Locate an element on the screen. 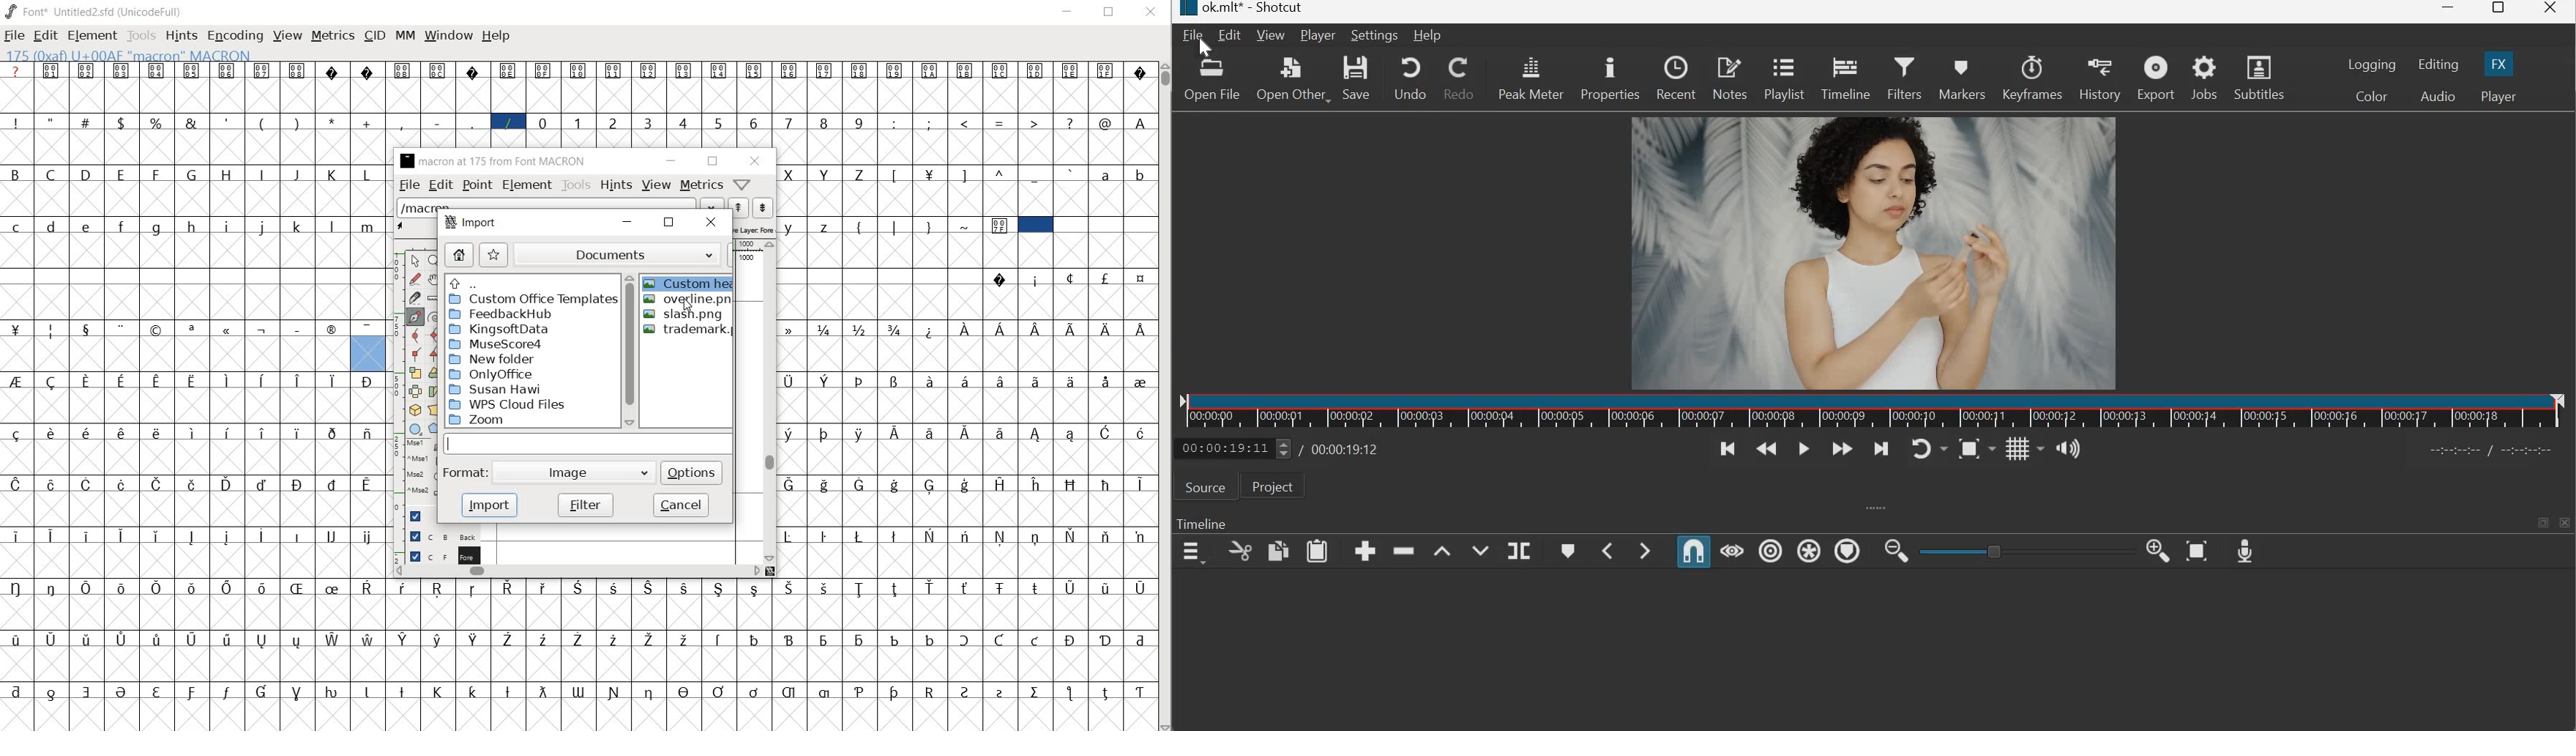 This screenshot has width=2576, height=756. ] is located at coordinates (965, 174).